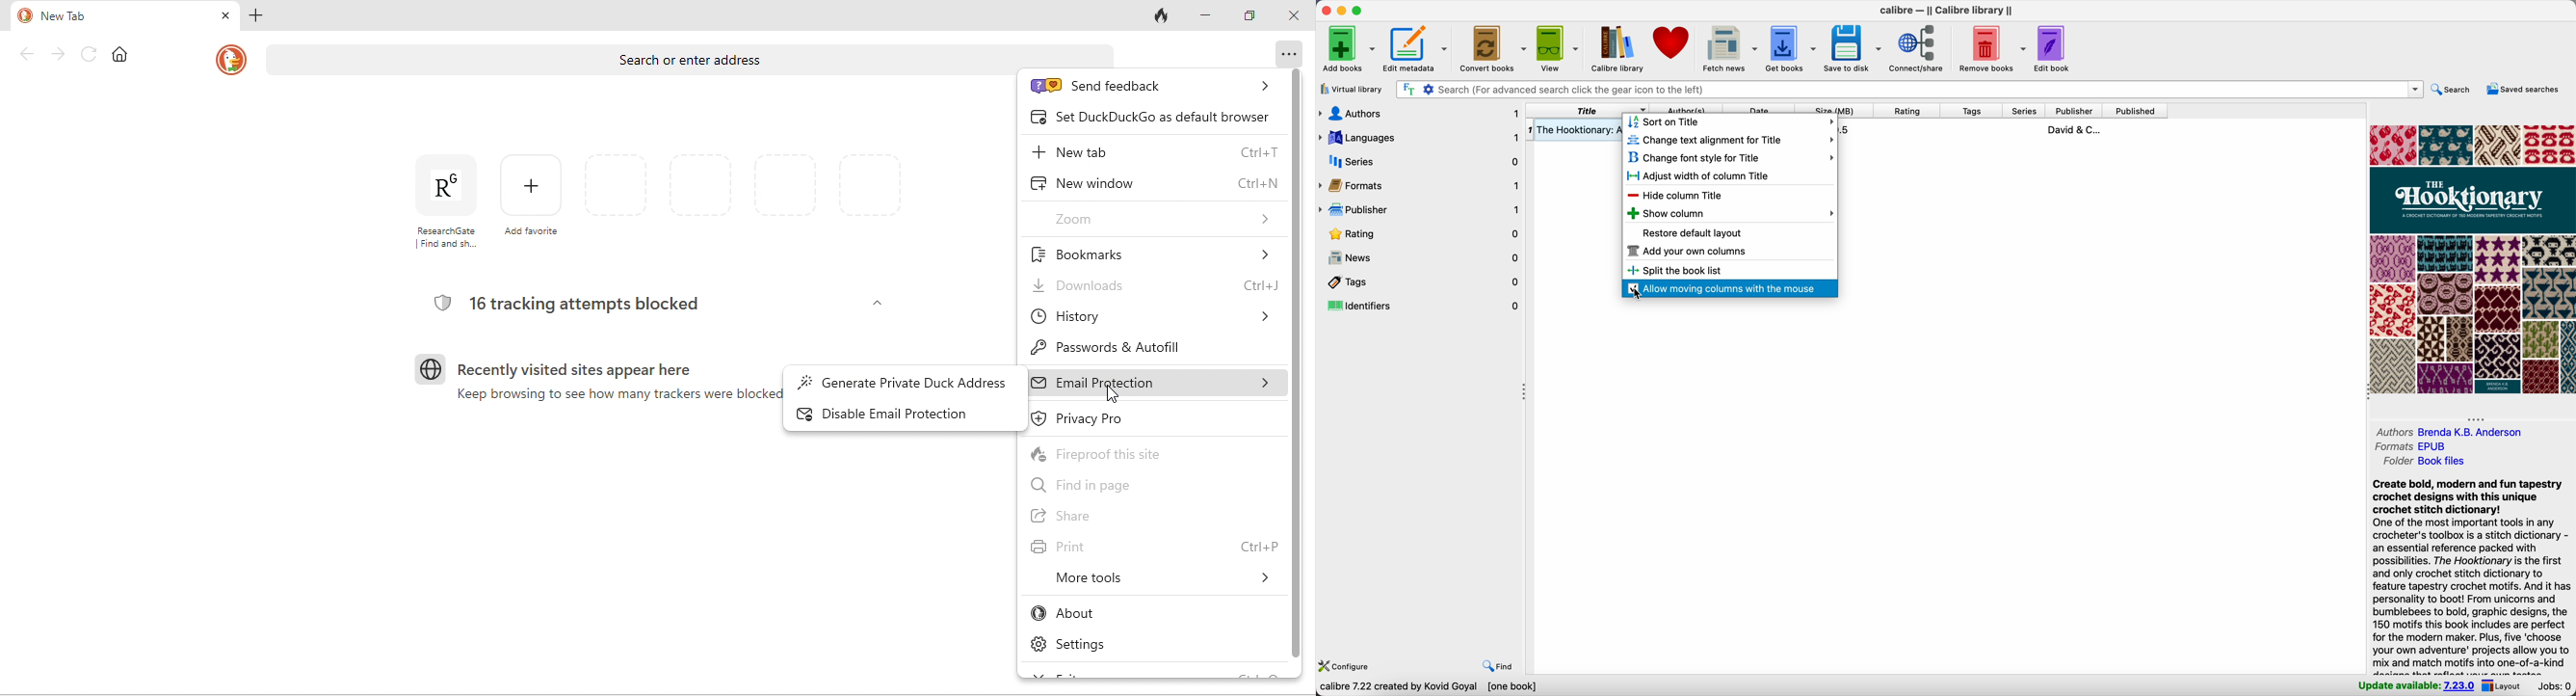  I want to click on about, so click(1100, 613).